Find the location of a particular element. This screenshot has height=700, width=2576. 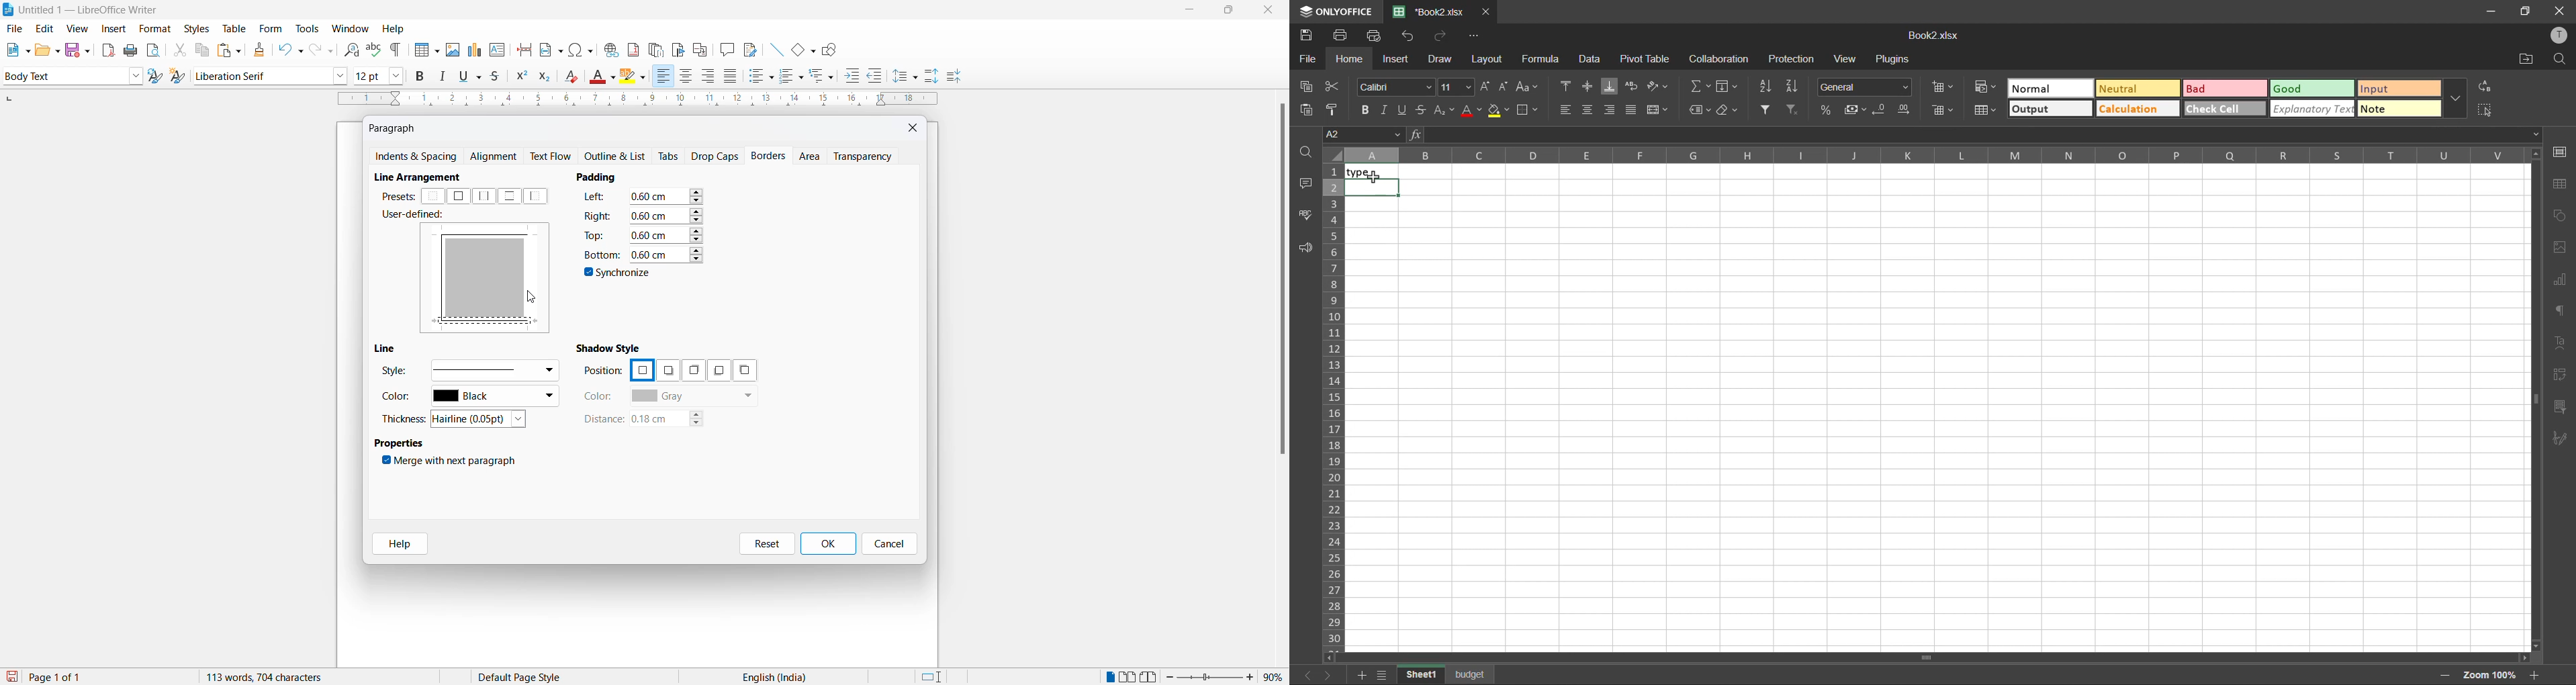

drop caps is located at coordinates (715, 155).